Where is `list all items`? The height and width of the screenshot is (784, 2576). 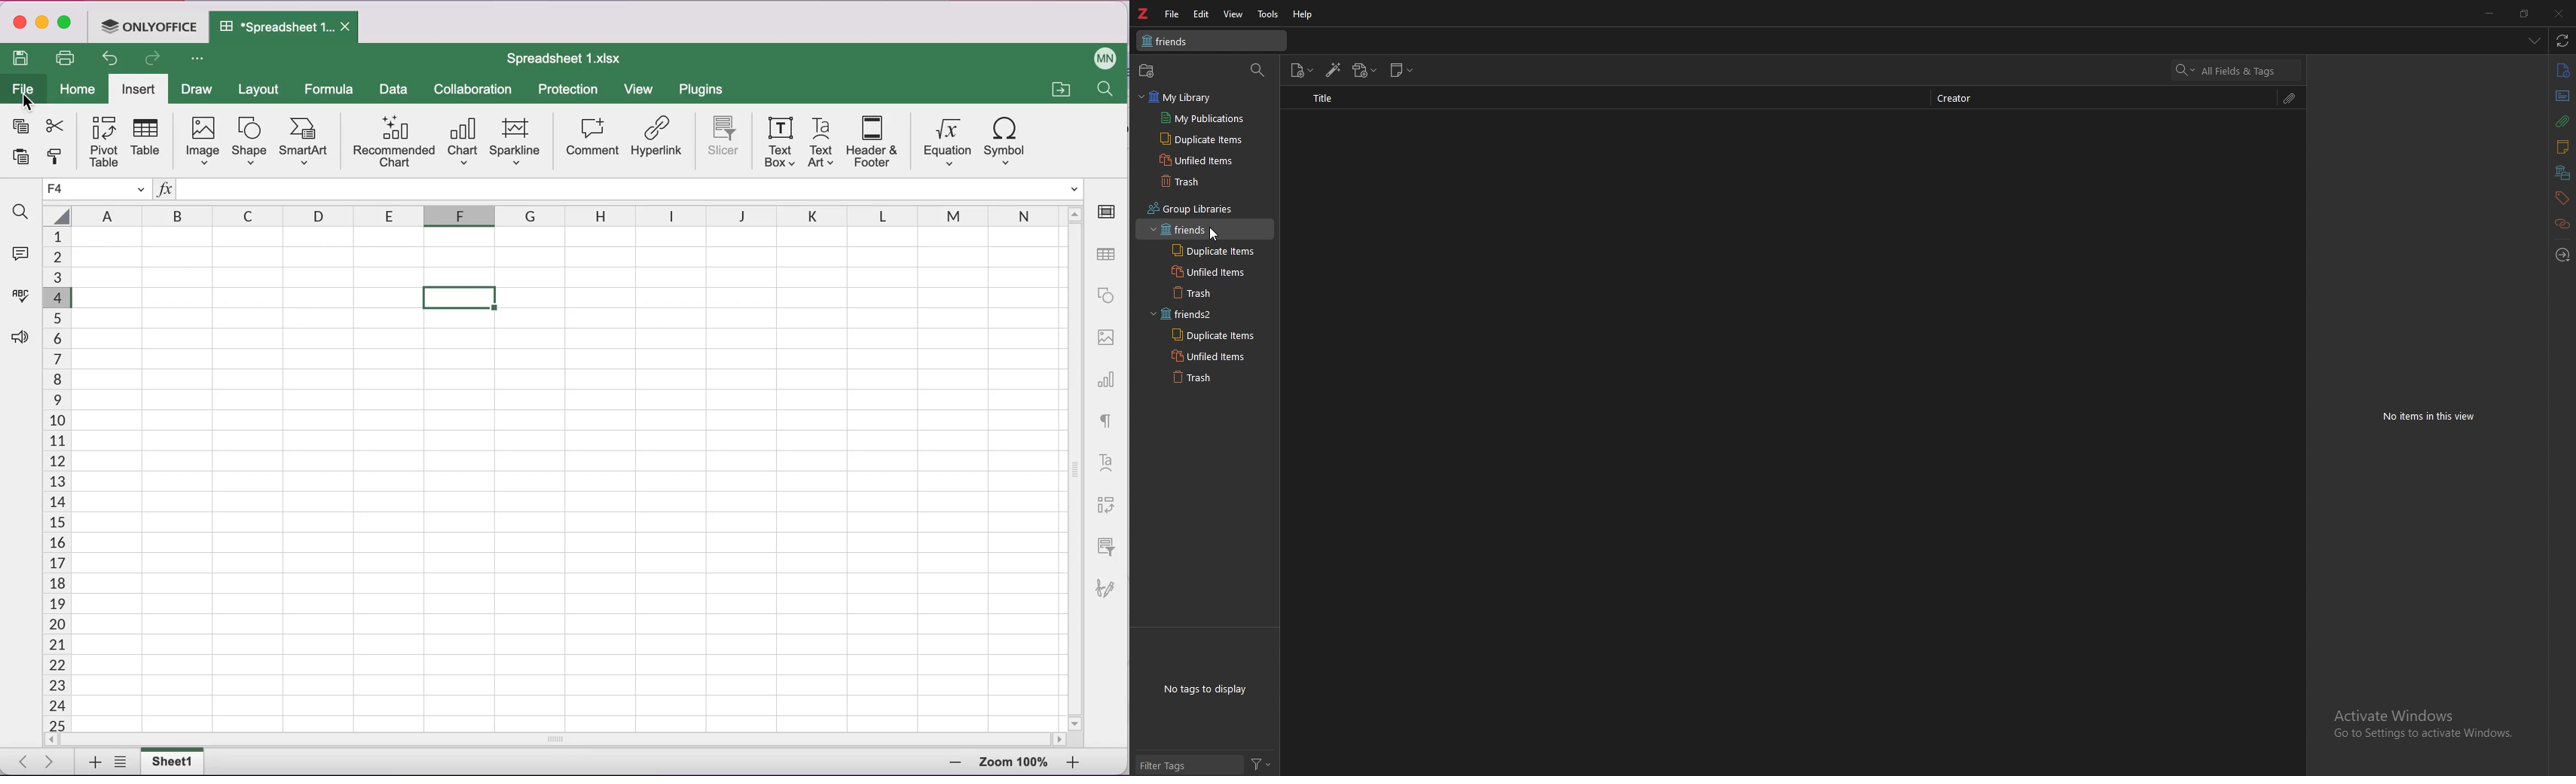 list all items is located at coordinates (2534, 41).